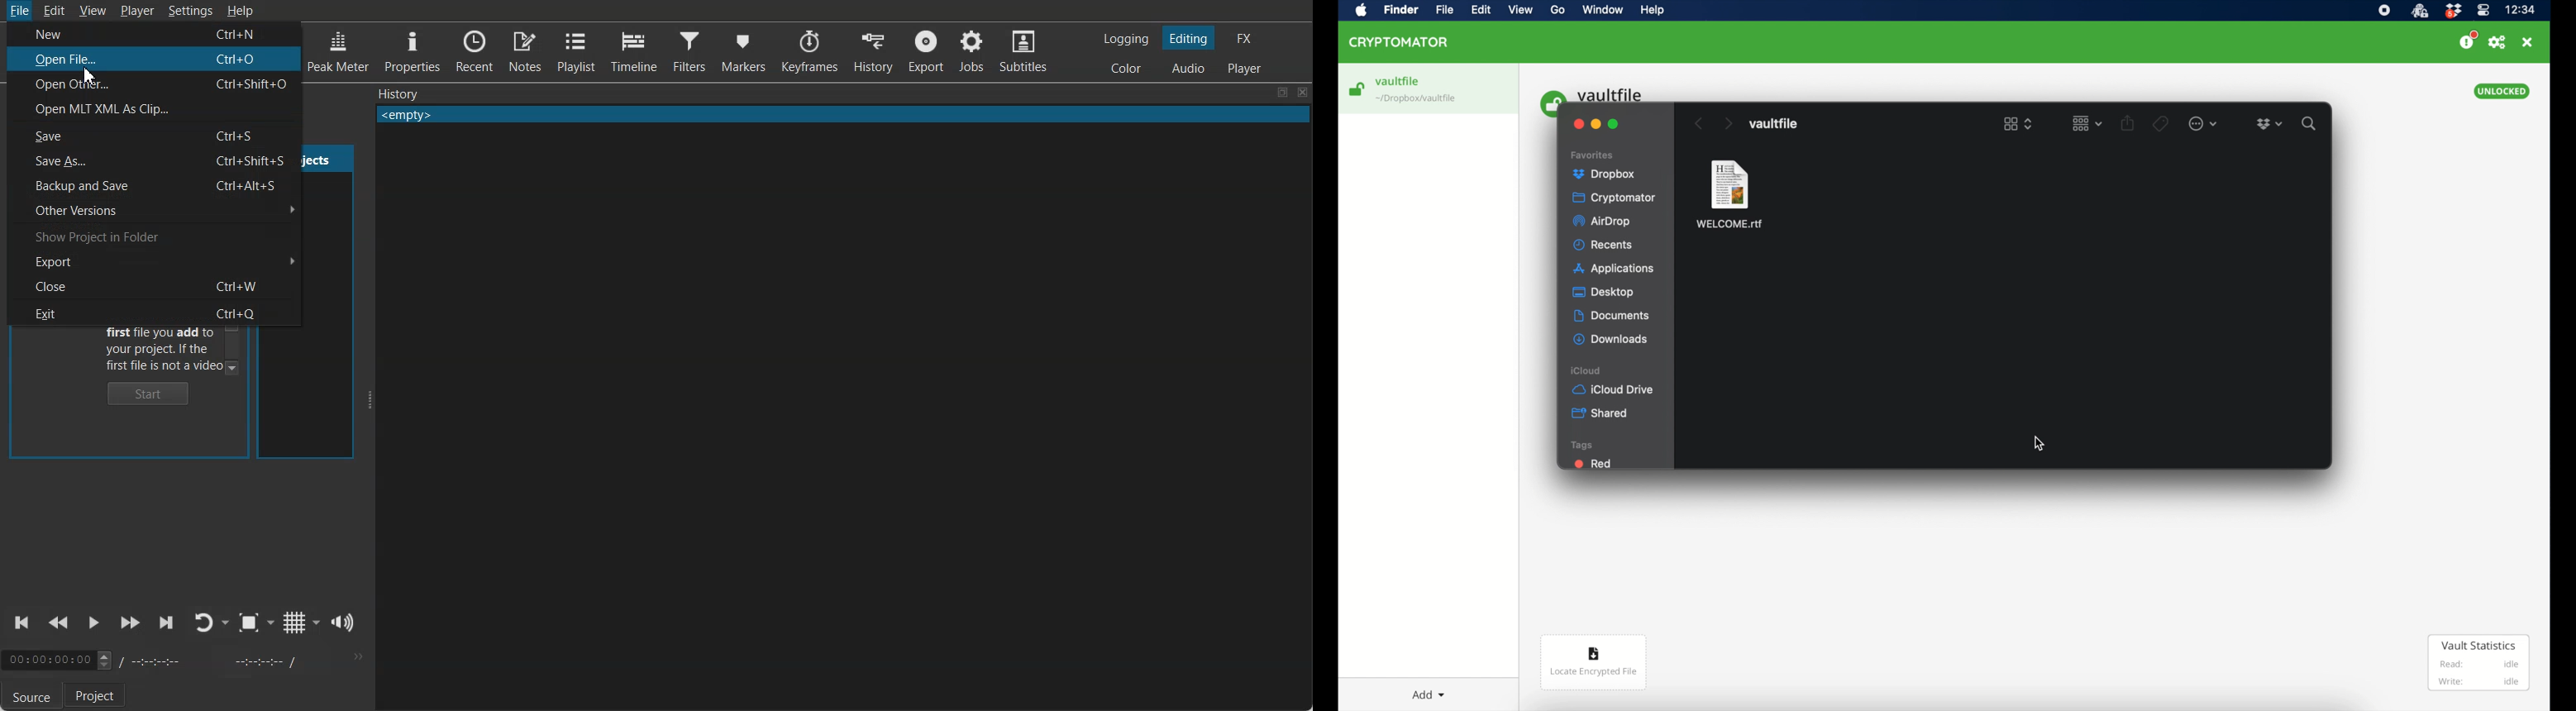  What do you see at coordinates (92, 624) in the screenshot?
I see `Toggle Play or Pause` at bounding box center [92, 624].